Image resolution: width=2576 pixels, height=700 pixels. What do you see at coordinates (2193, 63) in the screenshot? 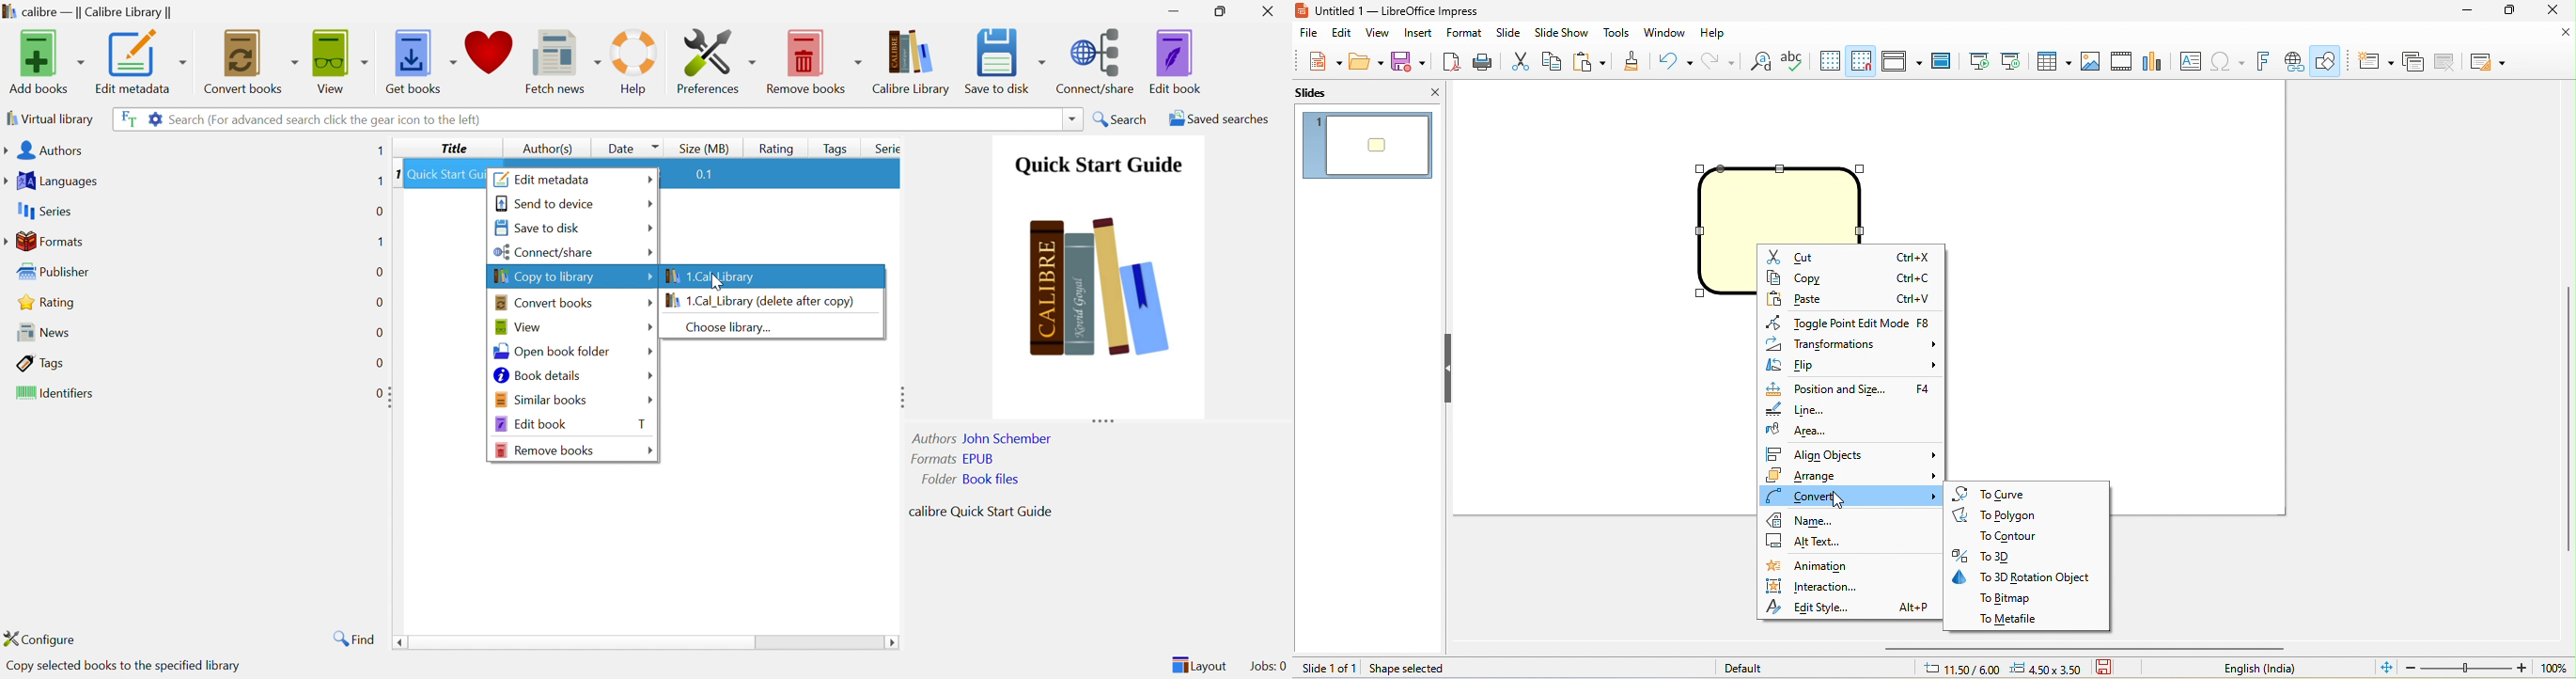
I see `text box` at bounding box center [2193, 63].